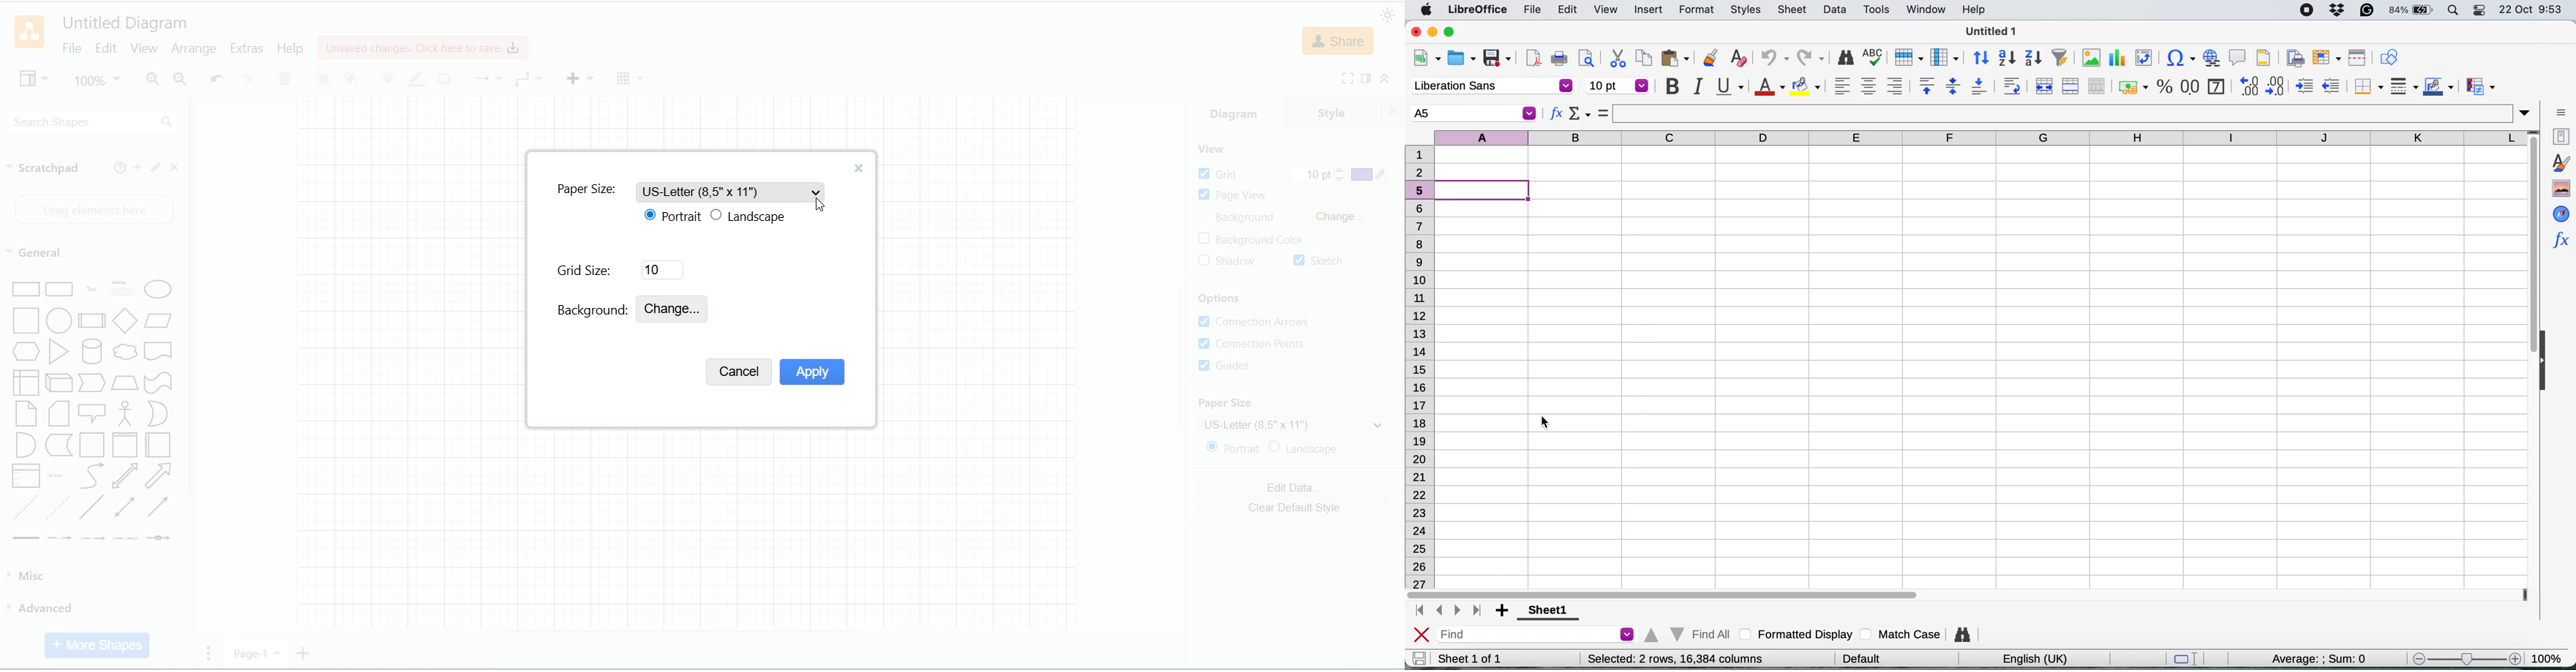 The width and height of the screenshot is (2576, 672). What do you see at coordinates (1347, 78) in the screenshot?
I see `fullscreen` at bounding box center [1347, 78].